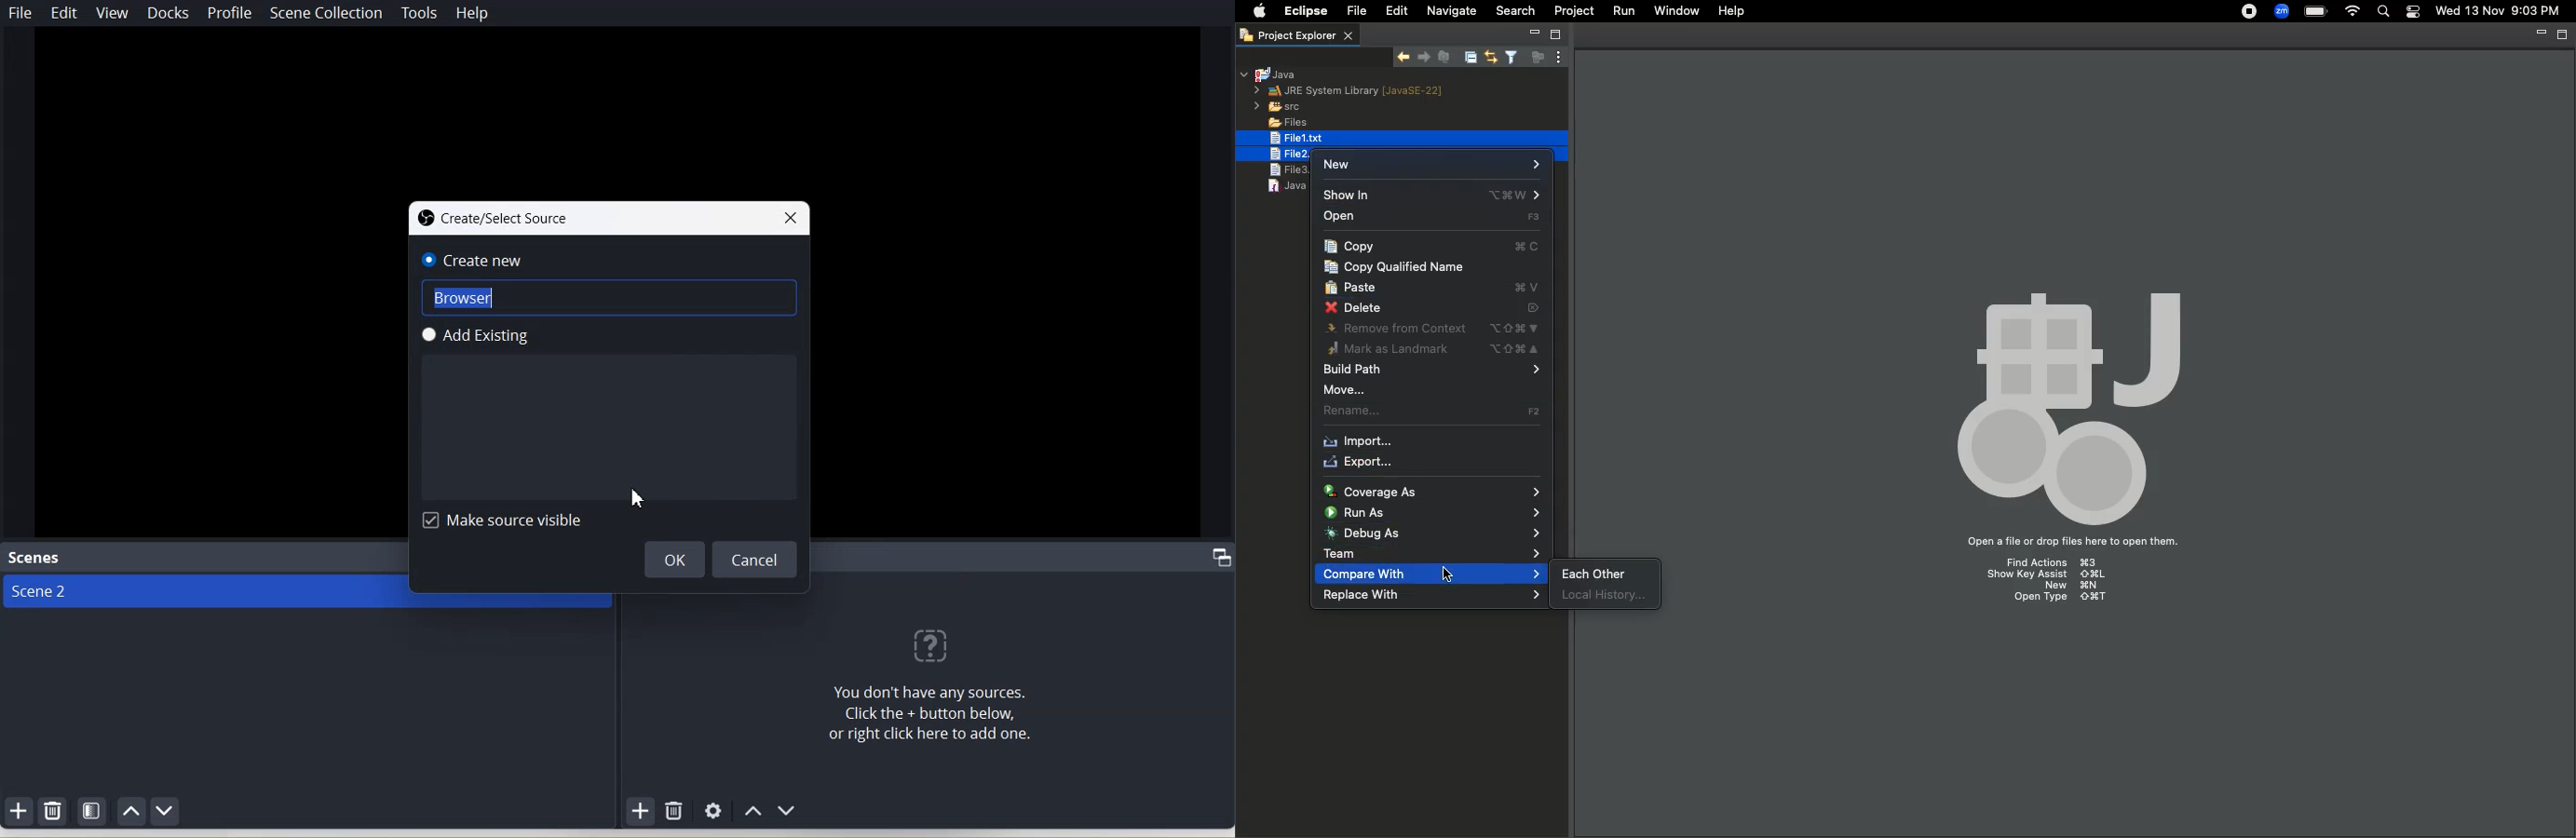  What do you see at coordinates (66, 13) in the screenshot?
I see `Edit` at bounding box center [66, 13].